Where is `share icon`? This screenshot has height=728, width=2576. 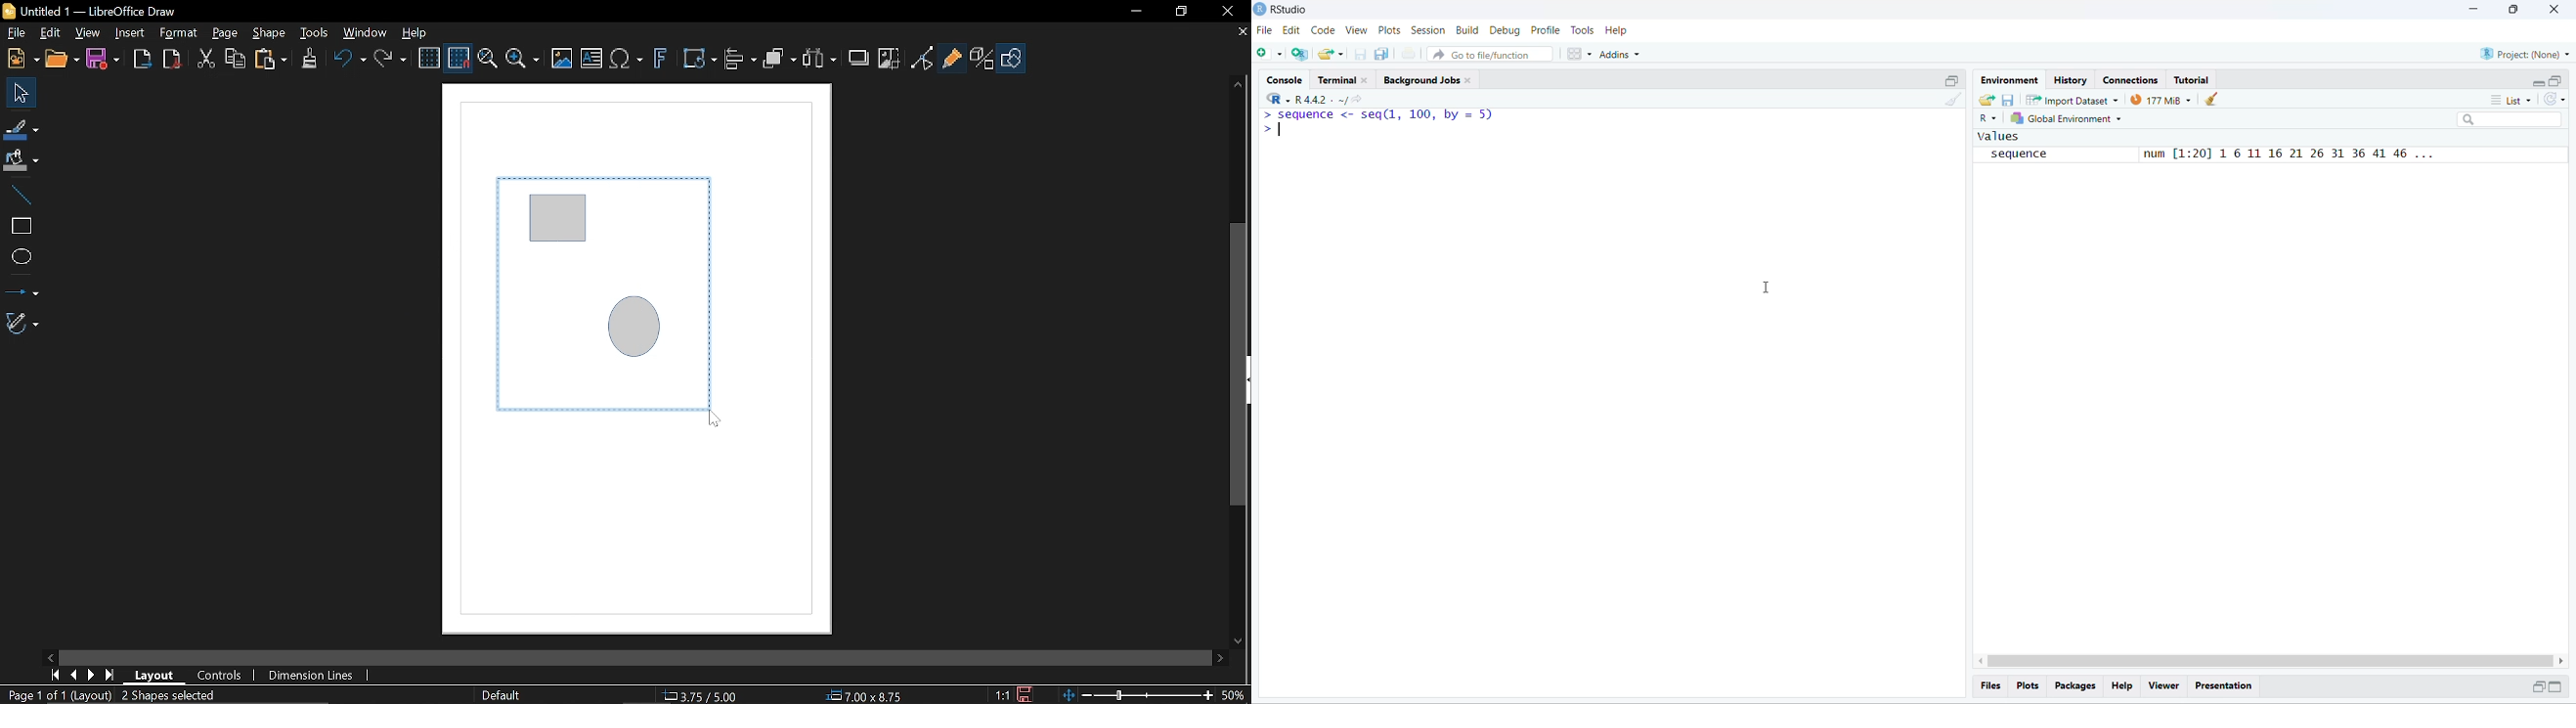 share icon is located at coordinates (1358, 100).